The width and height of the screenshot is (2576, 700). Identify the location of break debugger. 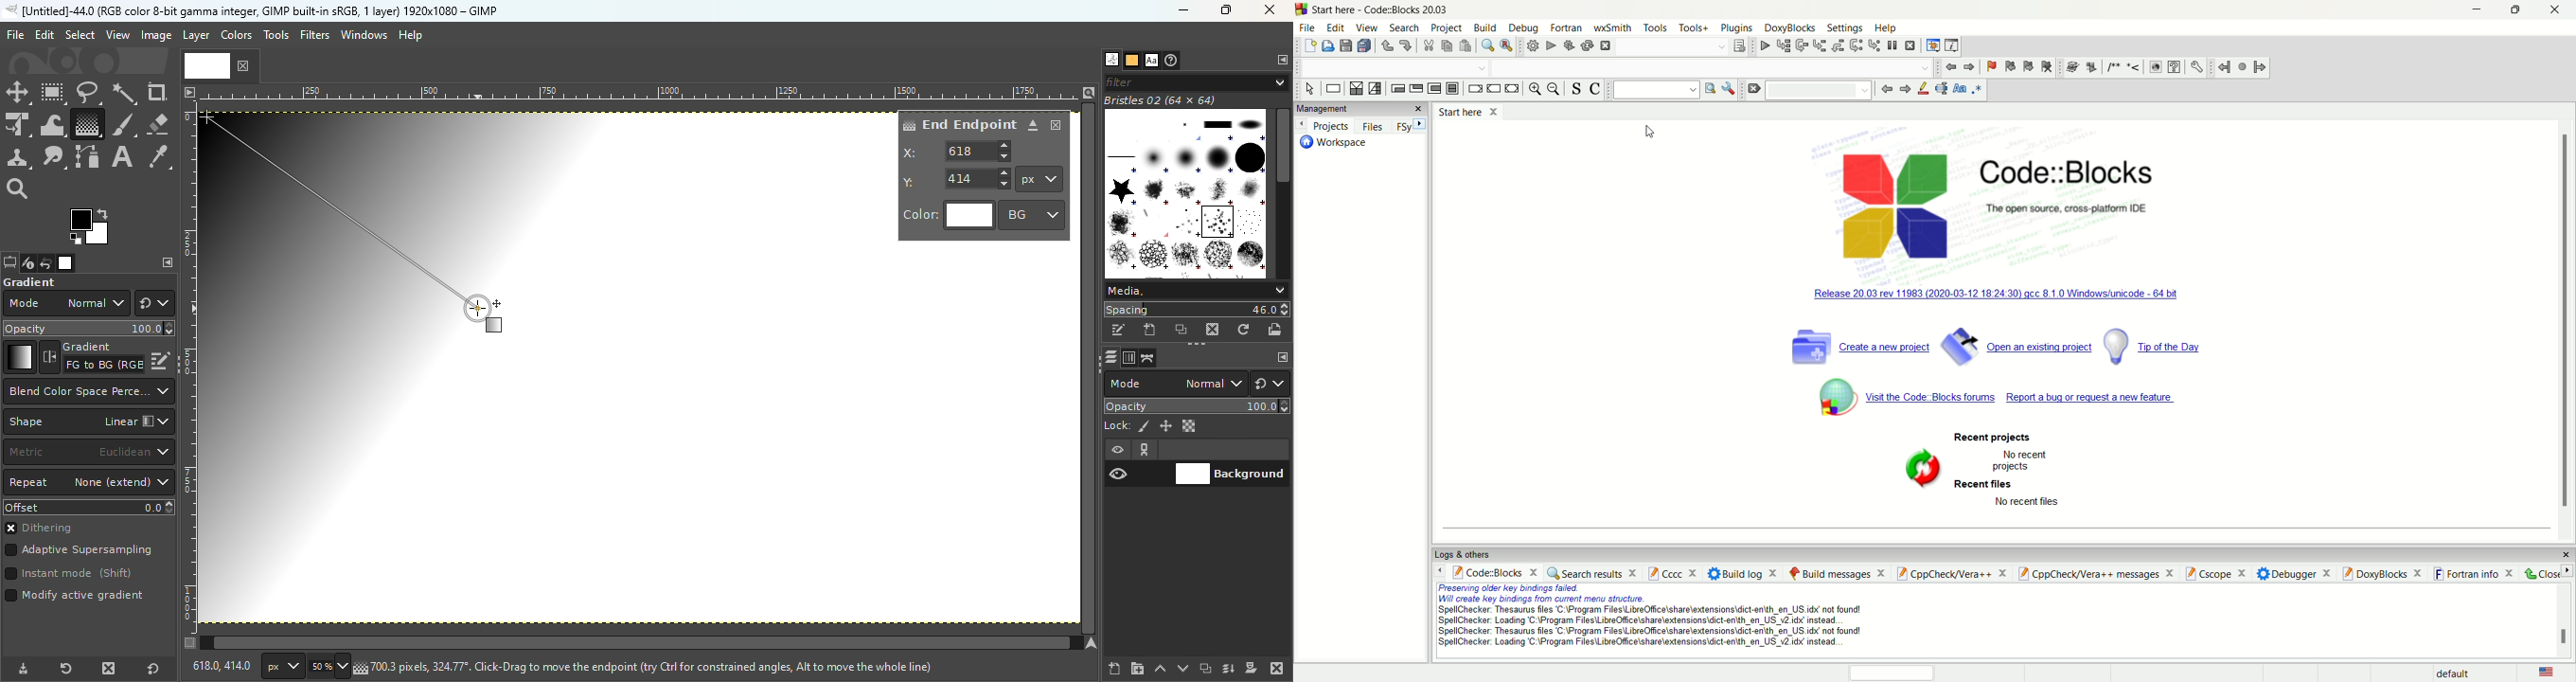
(1894, 45).